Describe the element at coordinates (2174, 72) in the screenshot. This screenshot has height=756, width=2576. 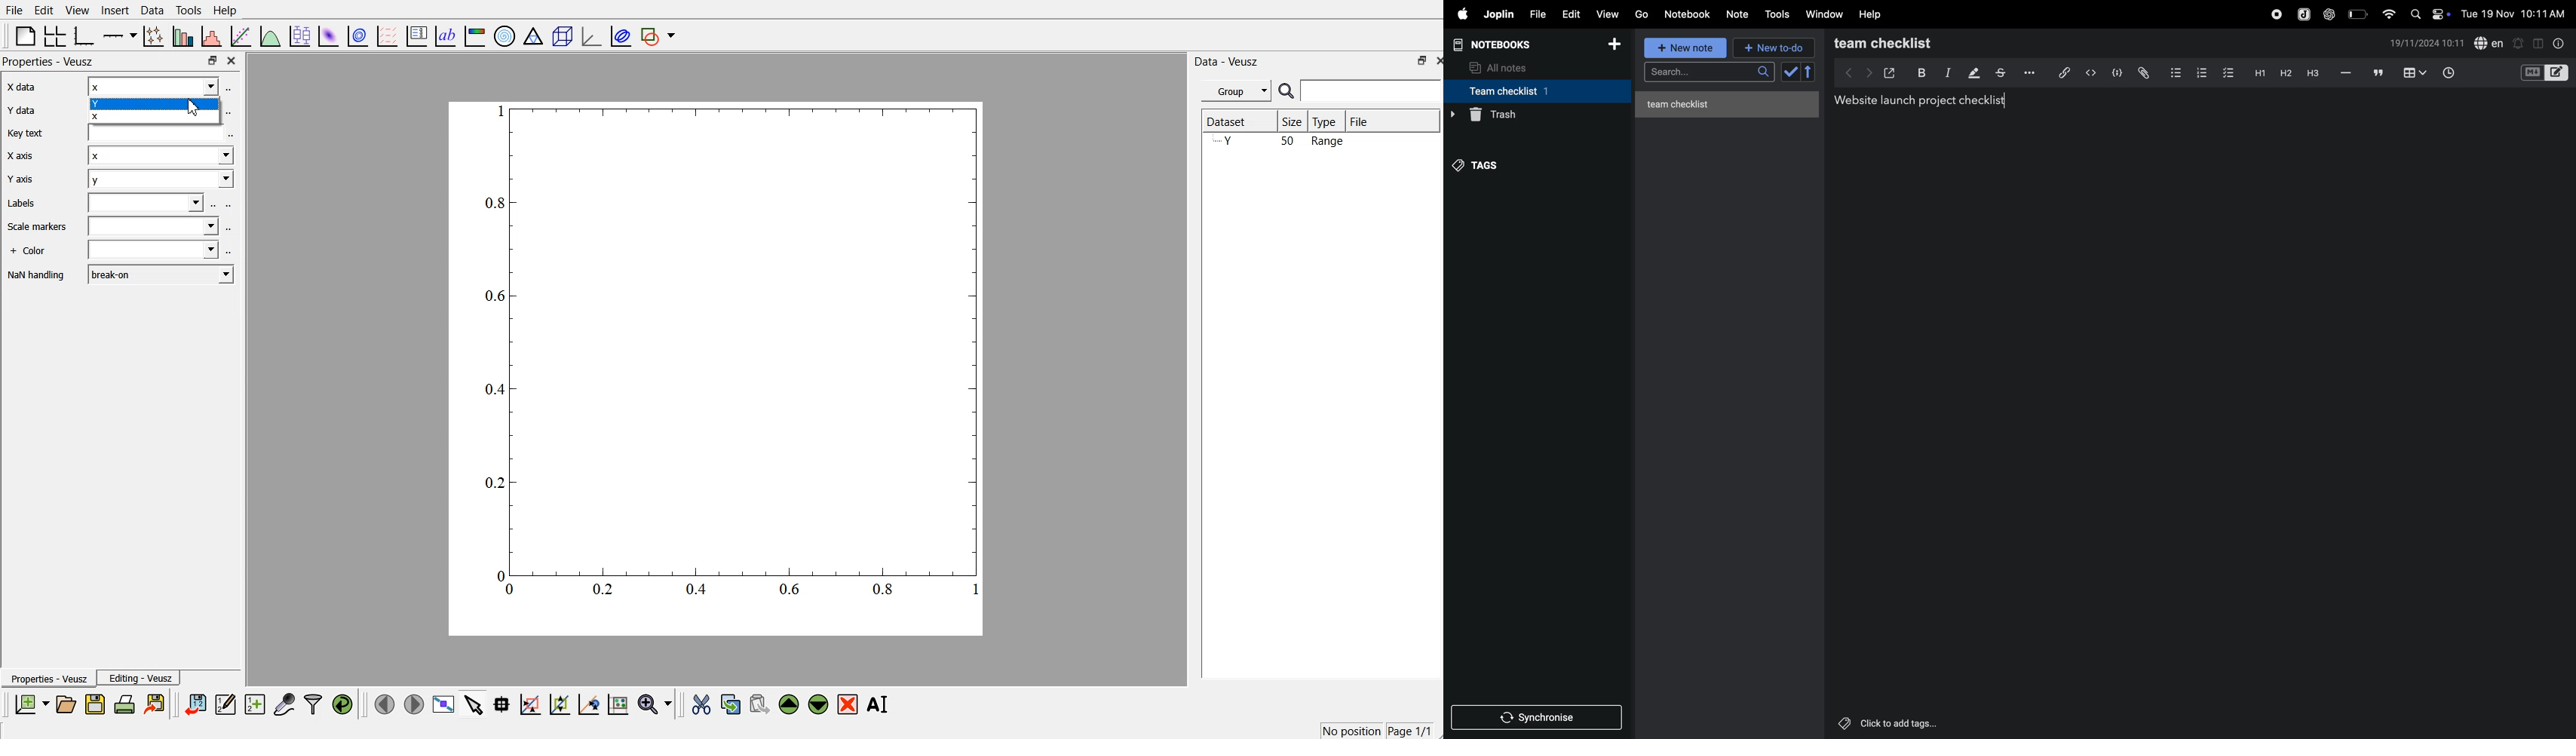
I see `bullet list` at that location.